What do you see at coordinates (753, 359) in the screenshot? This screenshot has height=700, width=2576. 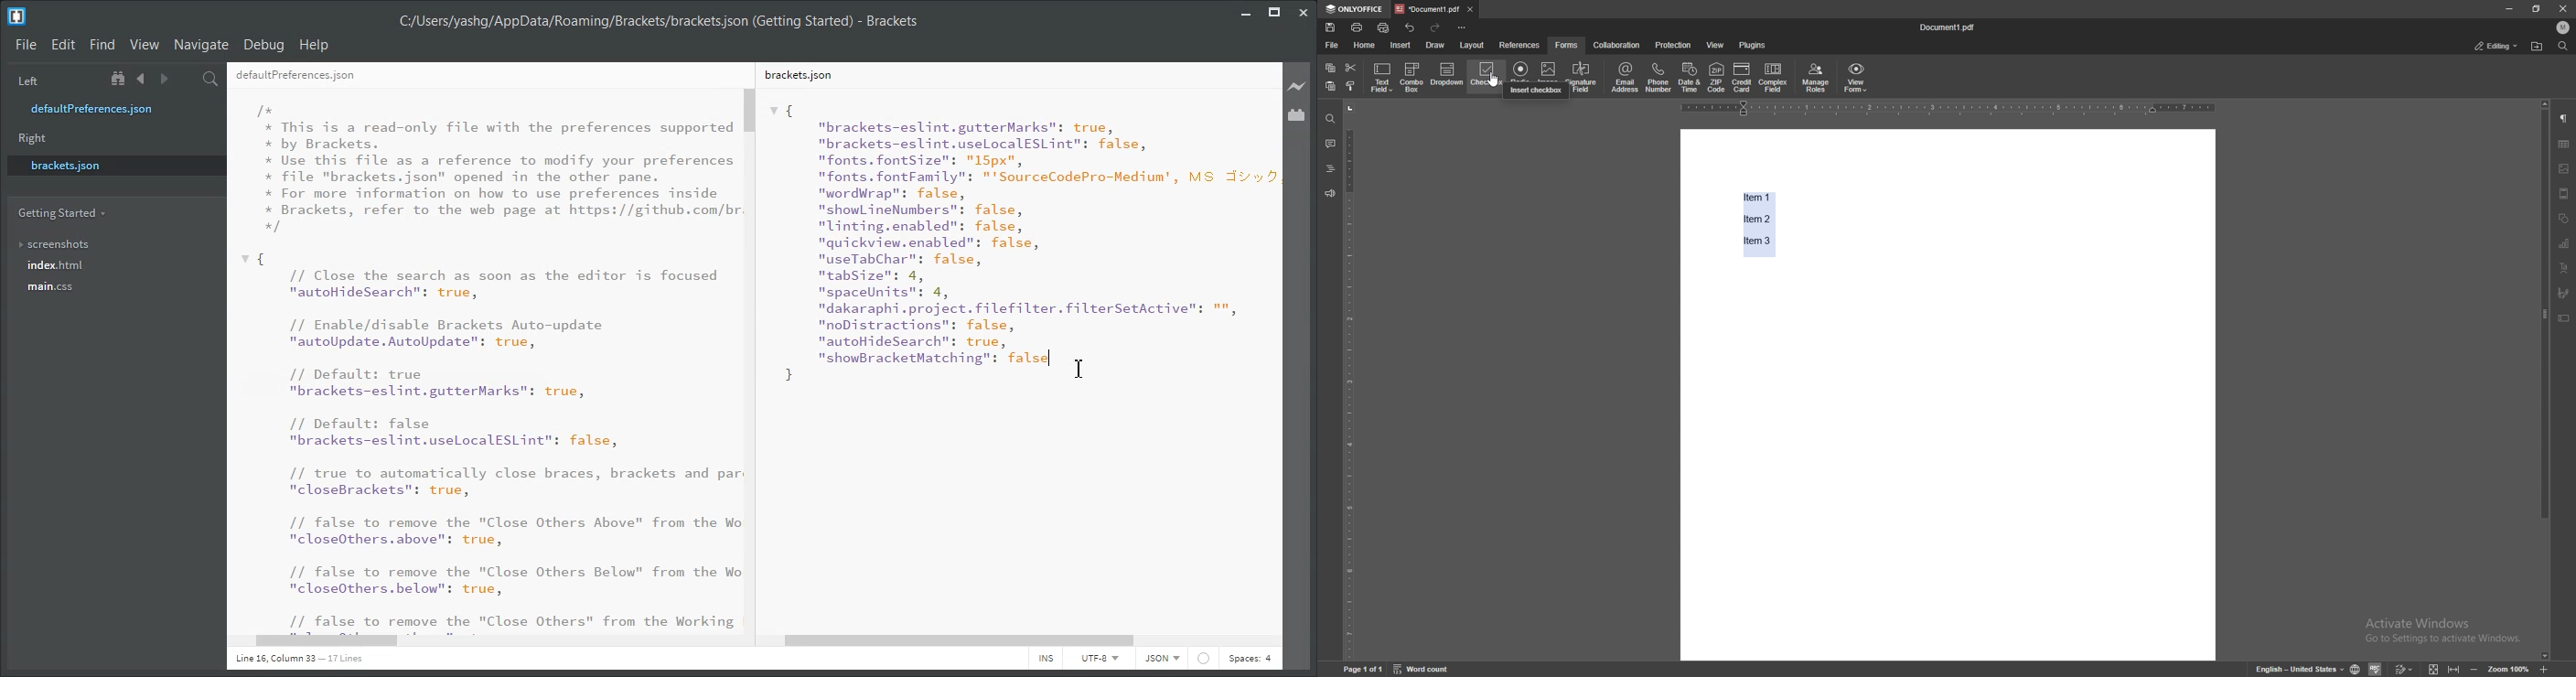 I see `Vertical Scroll bar` at bounding box center [753, 359].